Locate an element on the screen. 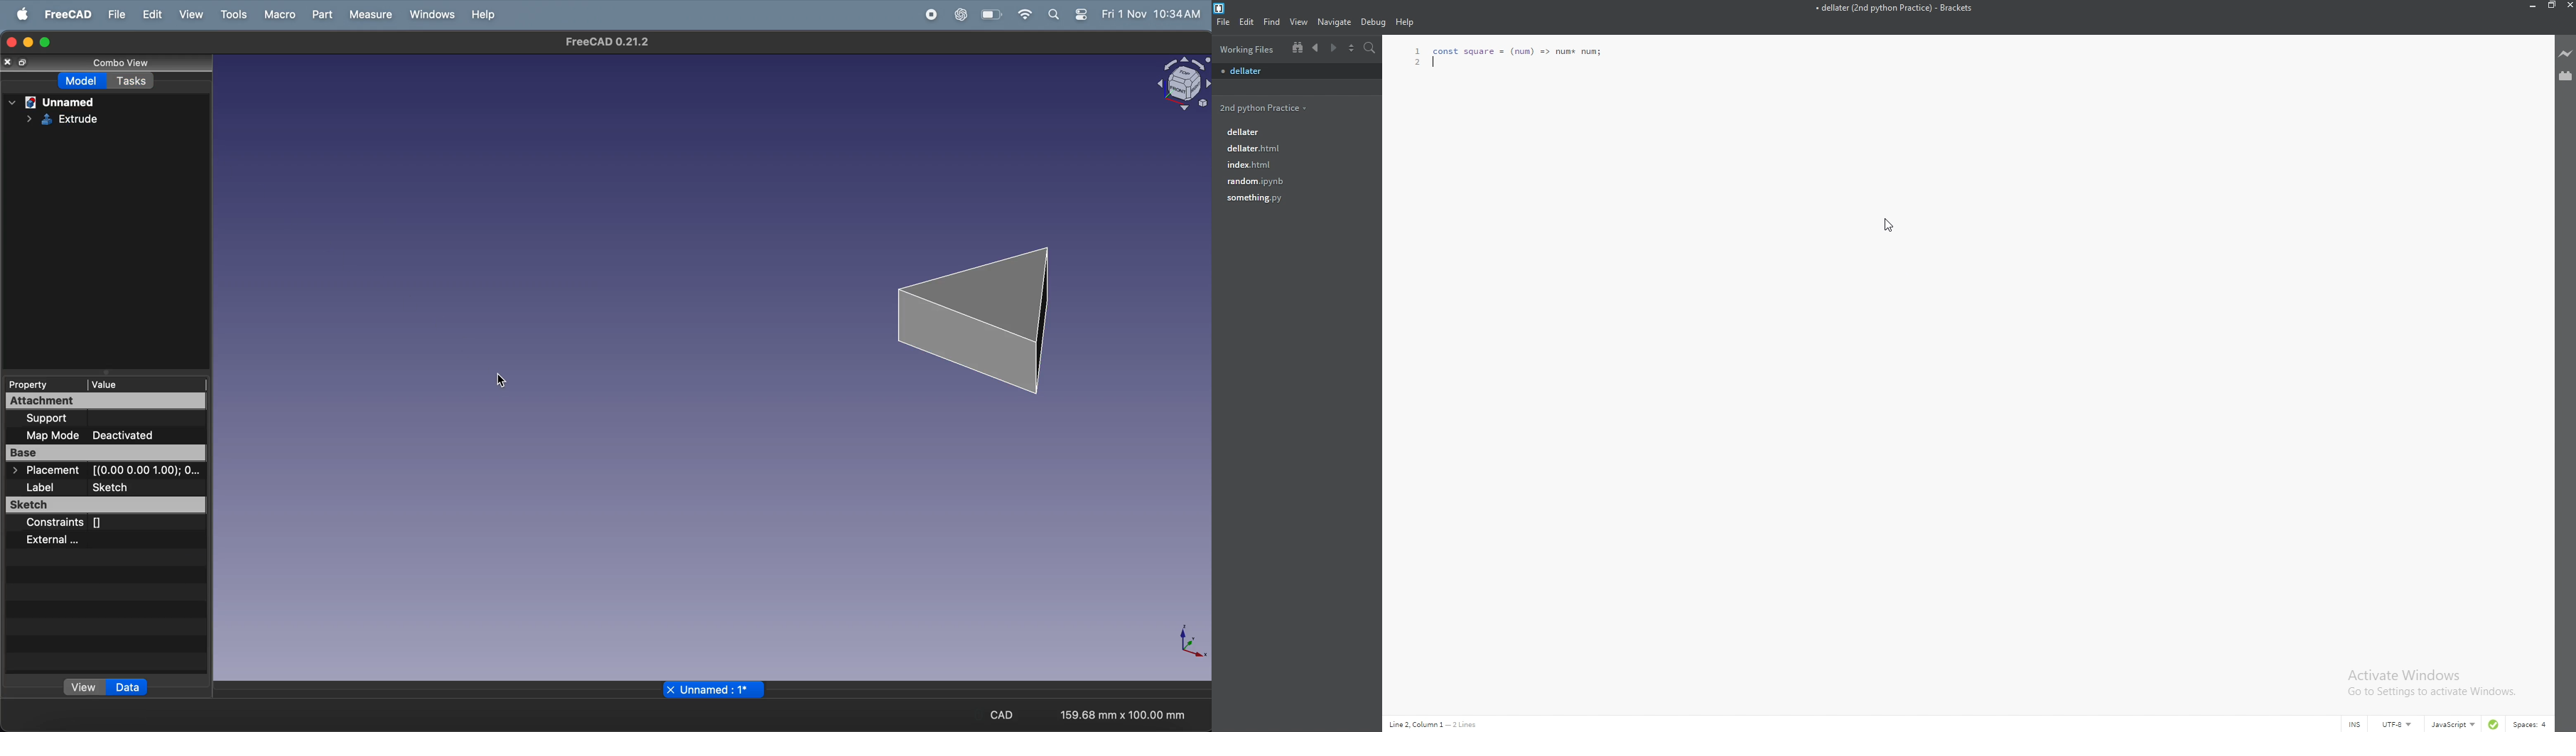 The width and height of the screenshot is (2576, 756). search is located at coordinates (1369, 48).